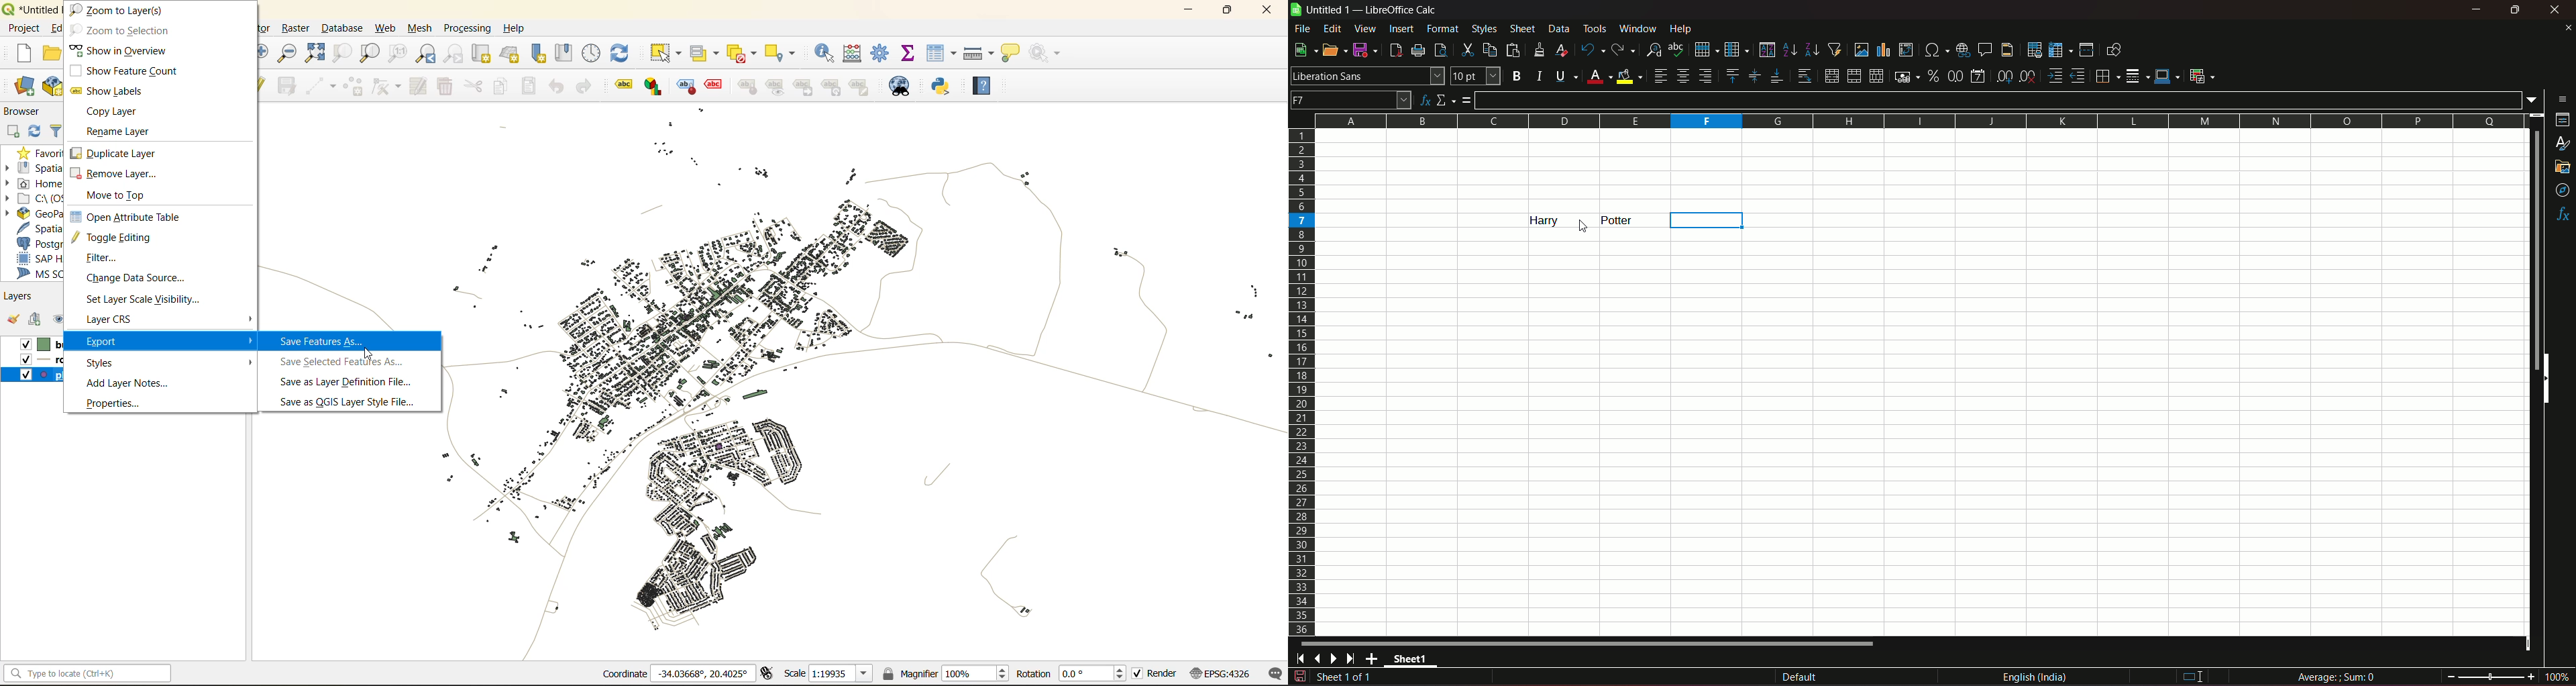  Describe the element at coordinates (2563, 215) in the screenshot. I see `functions` at that location.